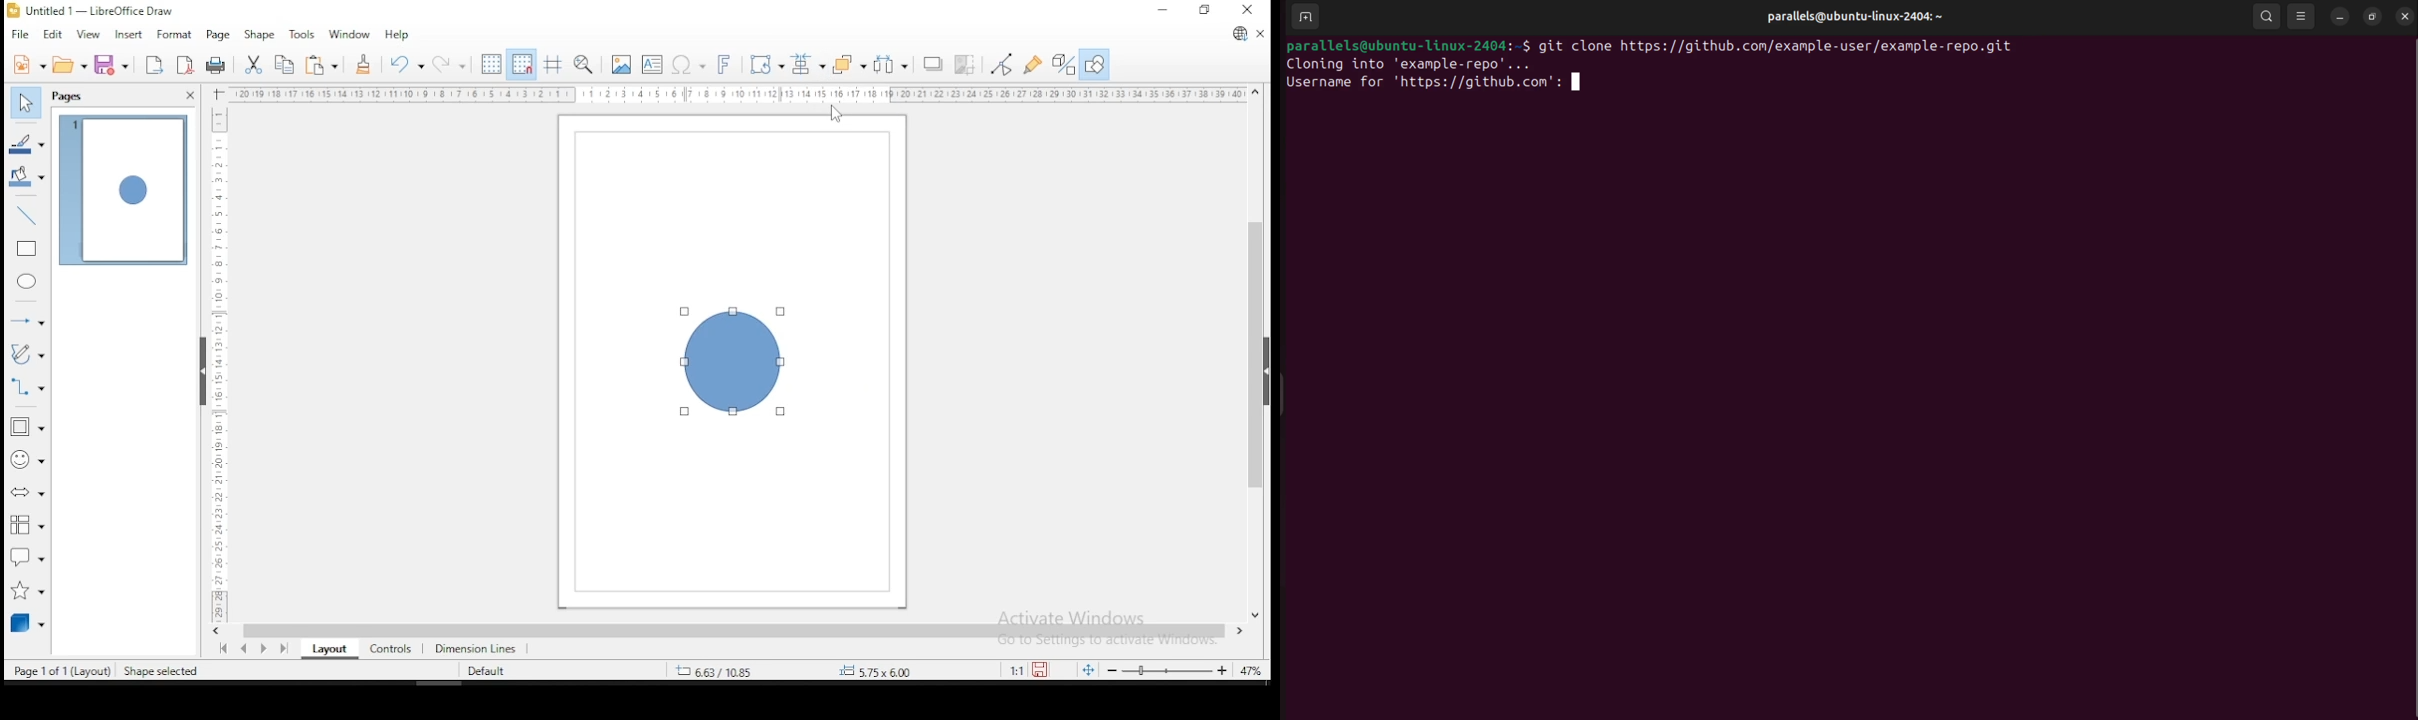  Describe the element at coordinates (302, 33) in the screenshot. I see `tools` at that location.